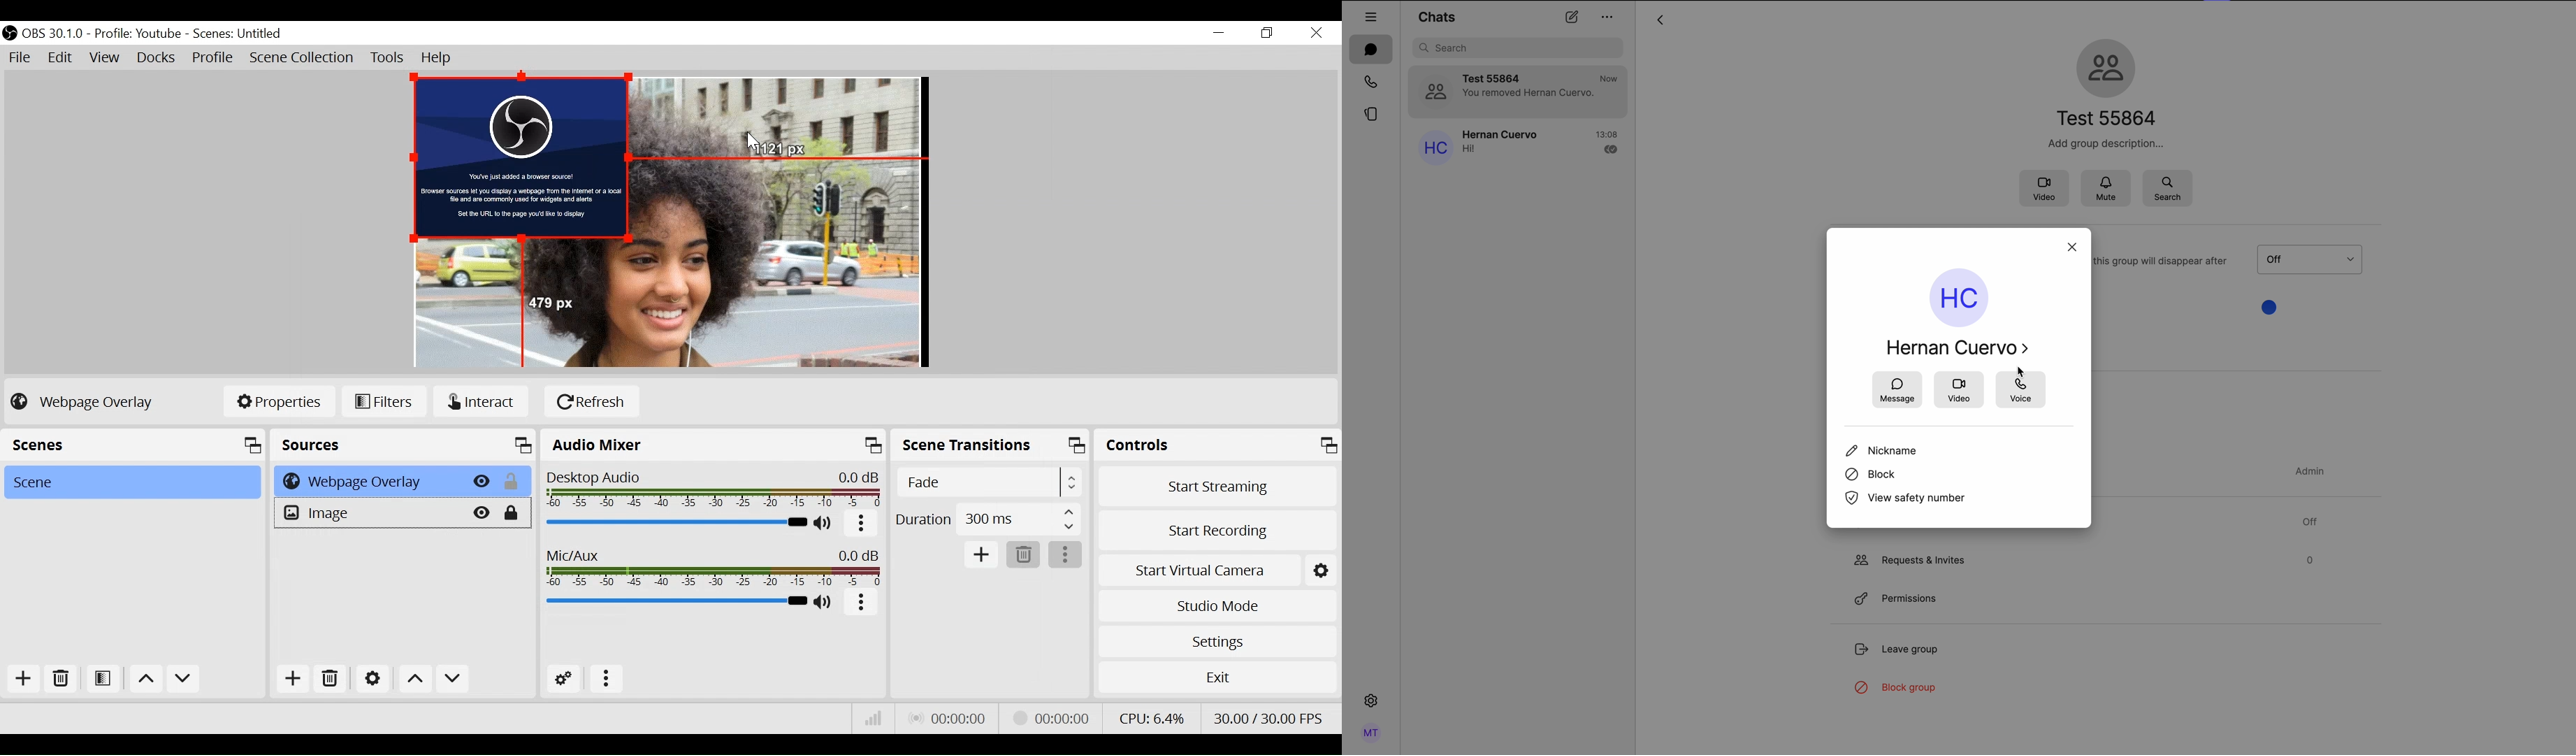 Image resolution: width=2576 pixels, height=756 pixels. Describe the element at coordinates (134, 446) in the screenshot. I see `Scenes` at that location.